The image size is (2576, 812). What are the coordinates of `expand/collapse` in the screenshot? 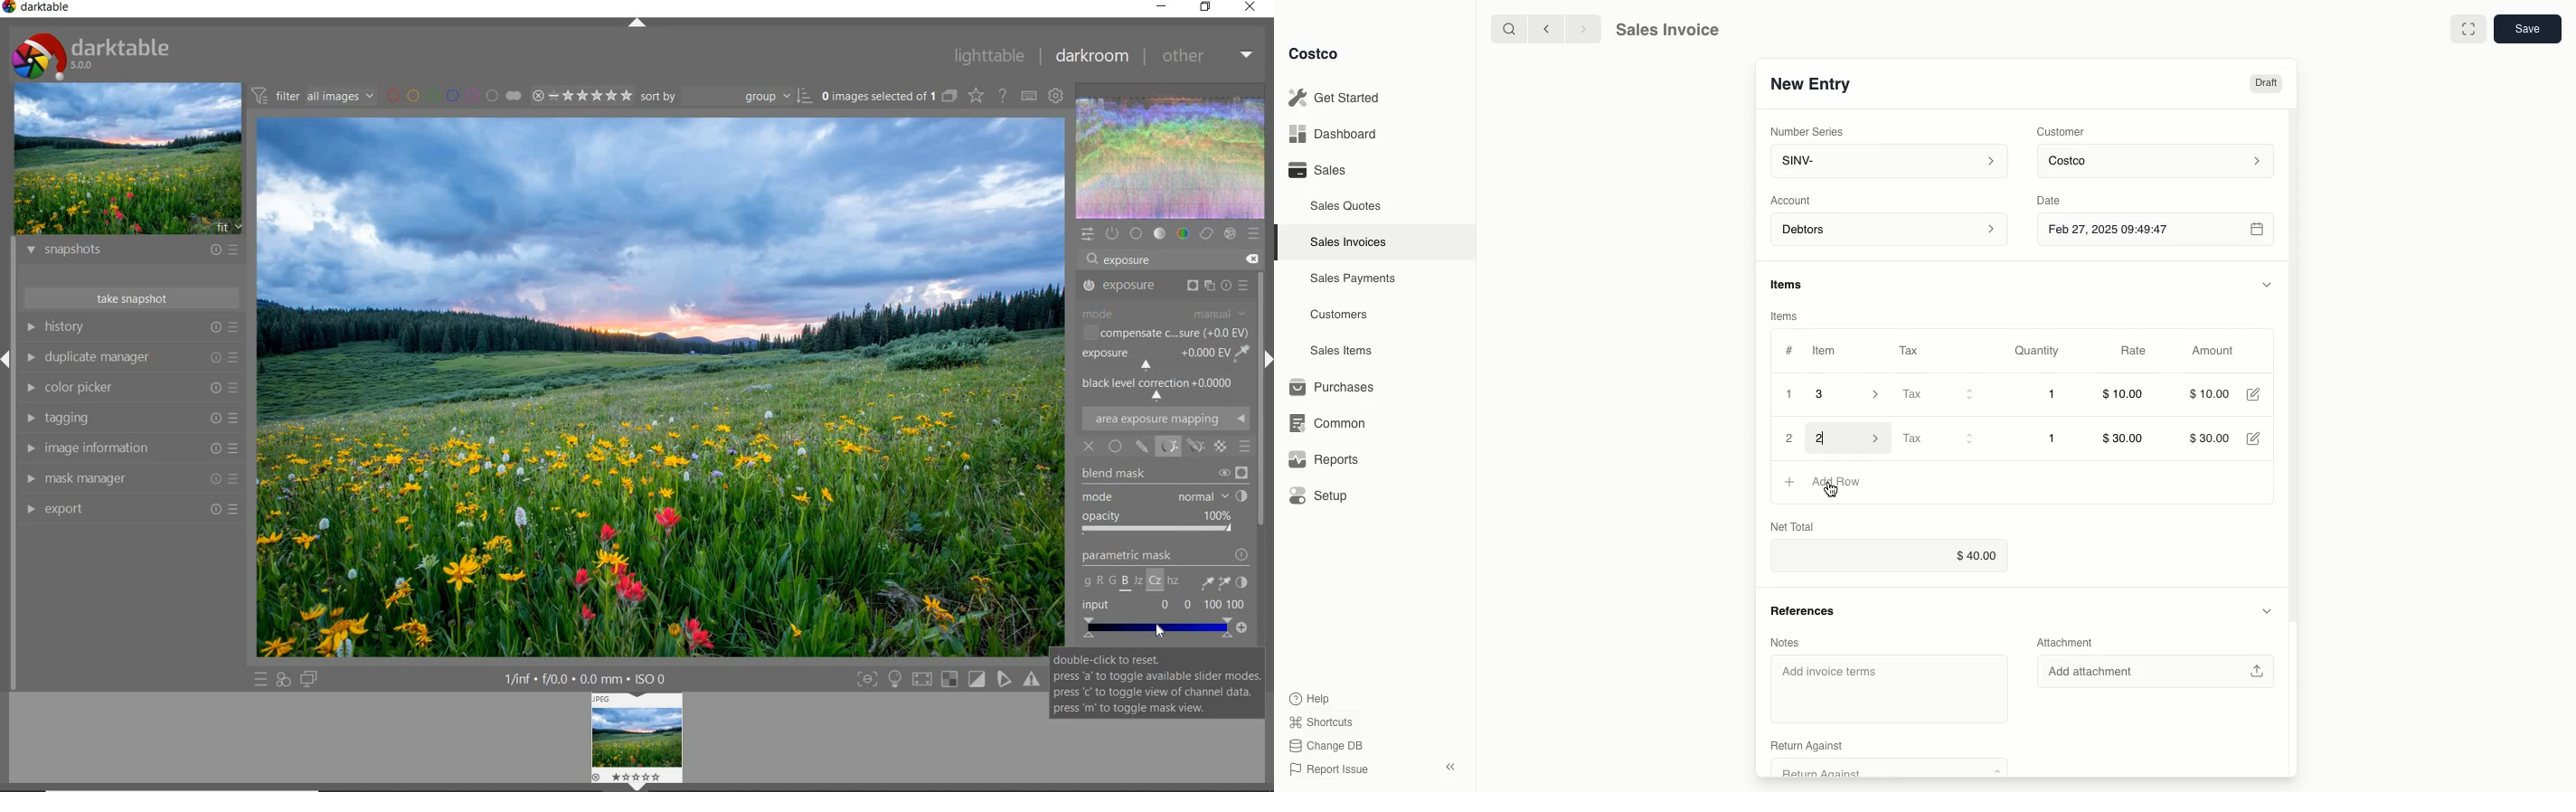 It's located at (640, 26).